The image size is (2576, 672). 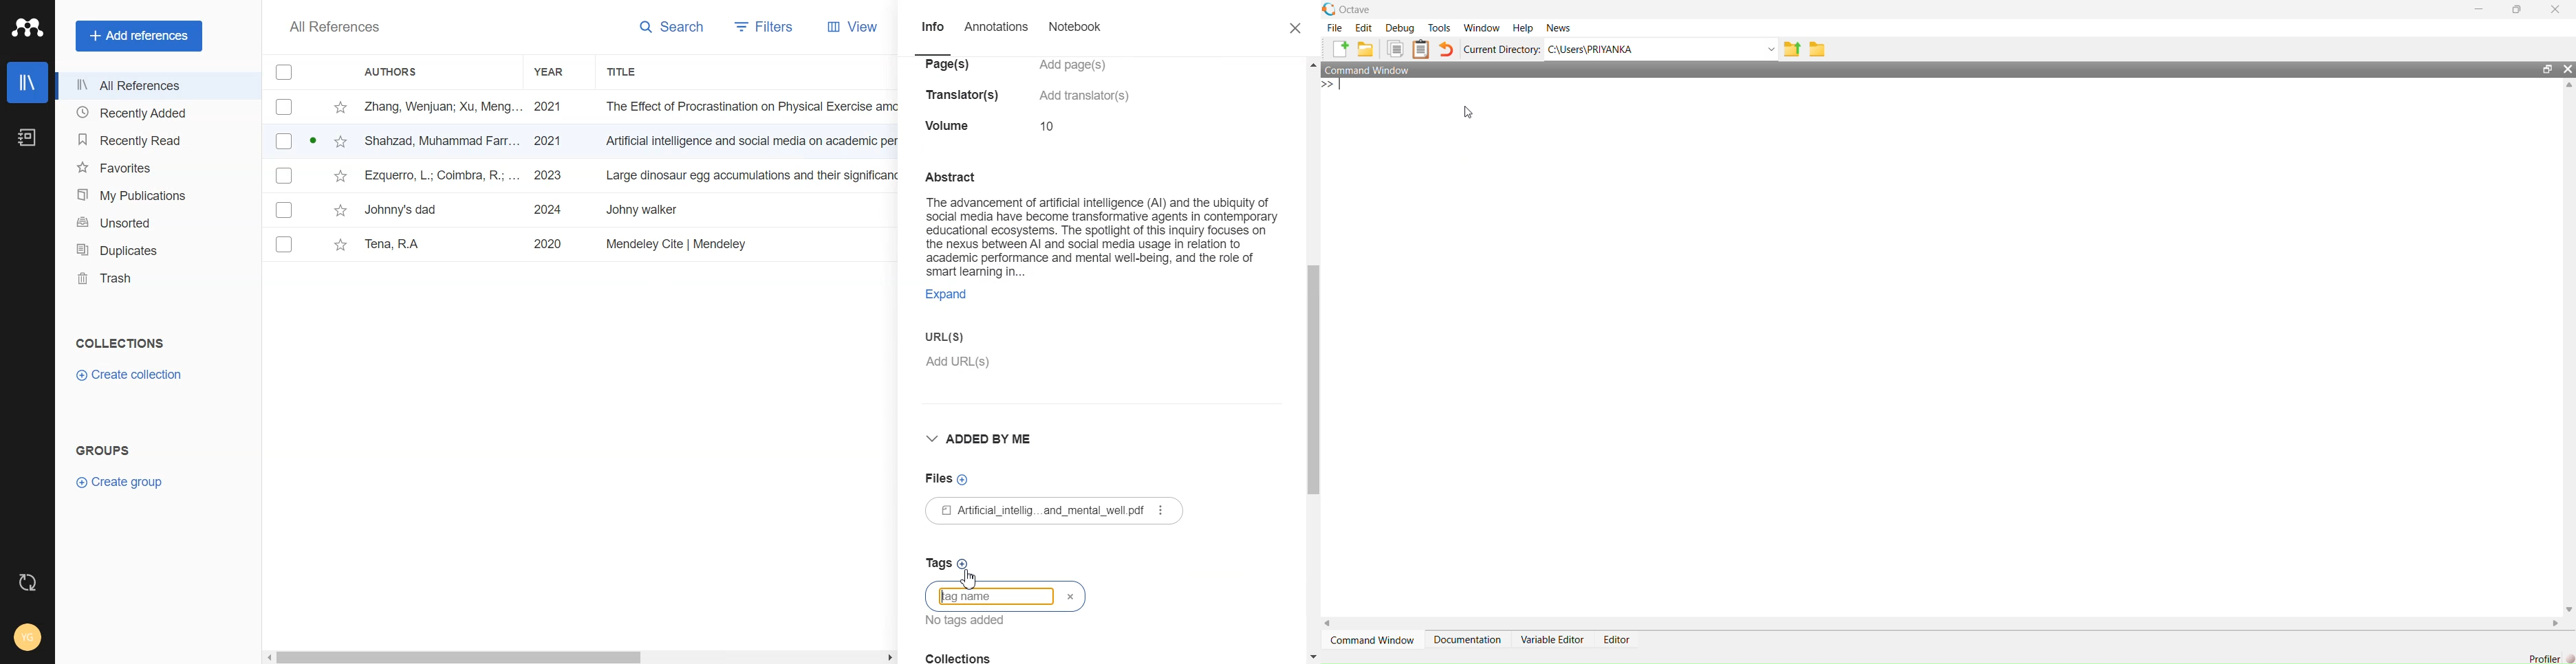 What do you see at coordinates (2543, 657) in the screenshot?
I see `Profiler]` at bounding box center [2543, 657].